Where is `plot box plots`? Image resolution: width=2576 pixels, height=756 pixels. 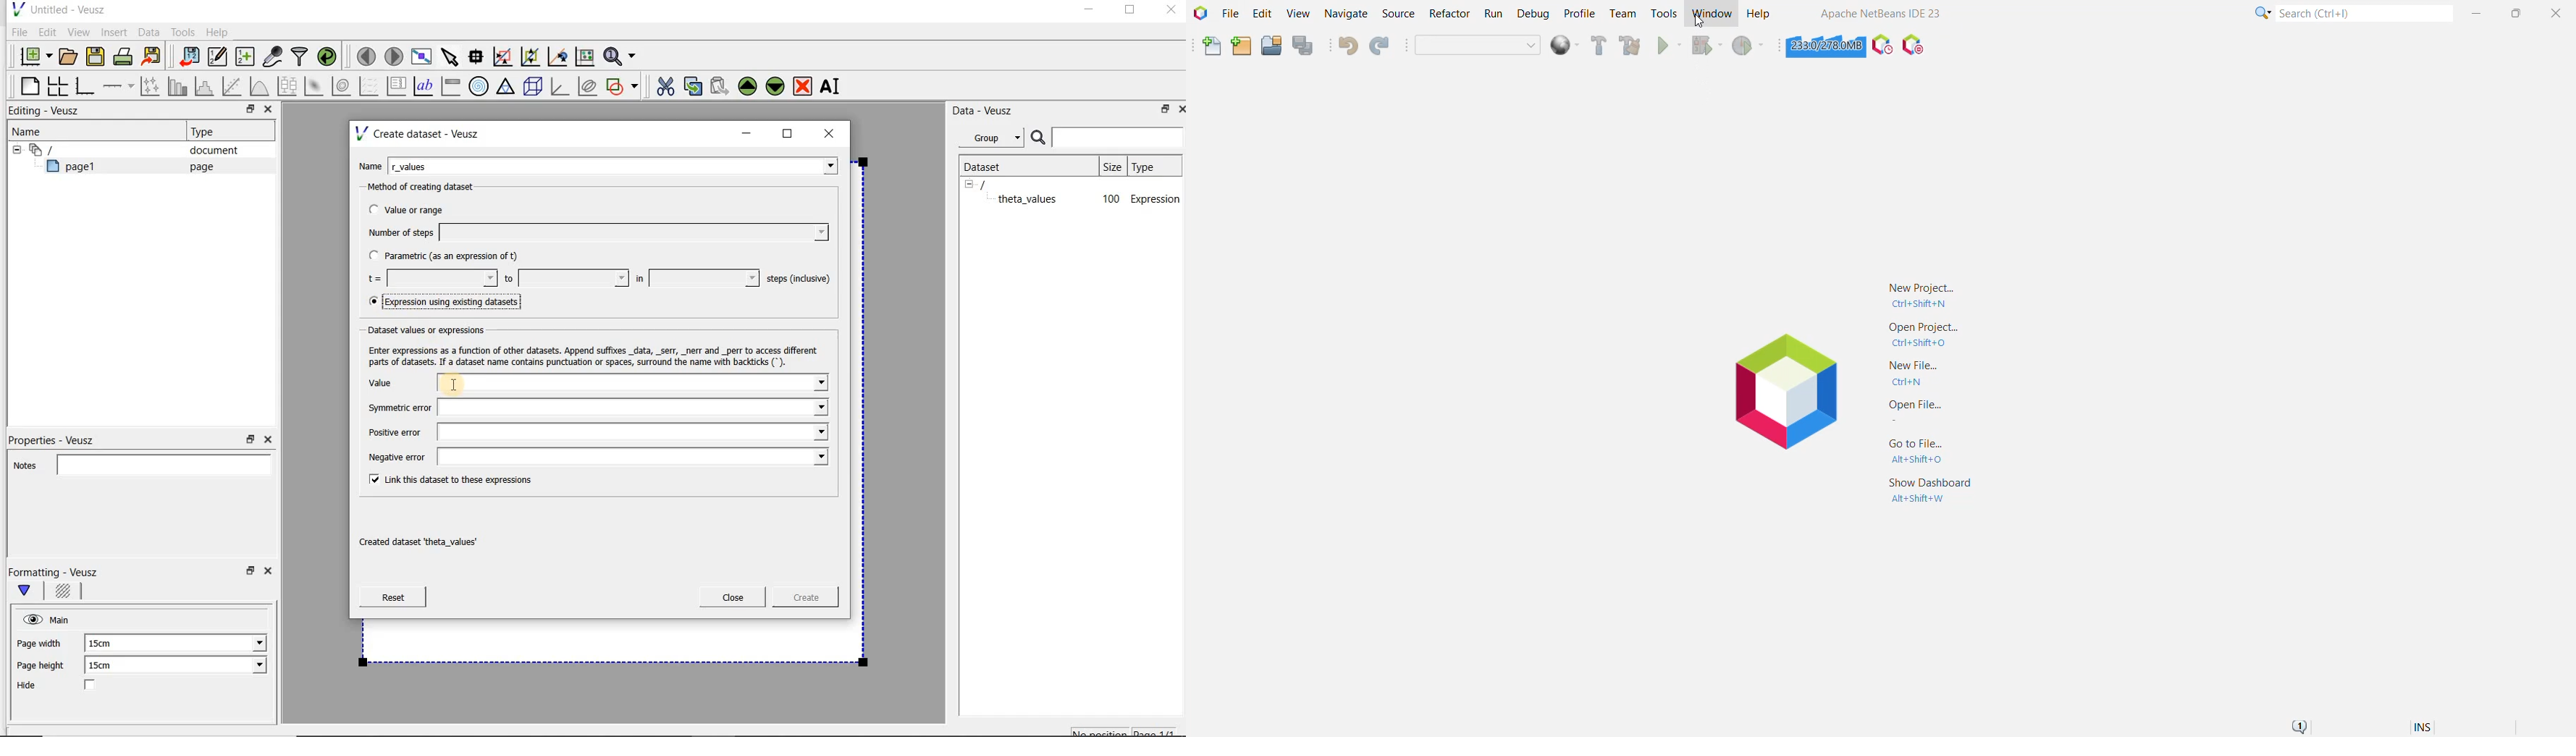 plot box plots is located at coordinates (287, 87).